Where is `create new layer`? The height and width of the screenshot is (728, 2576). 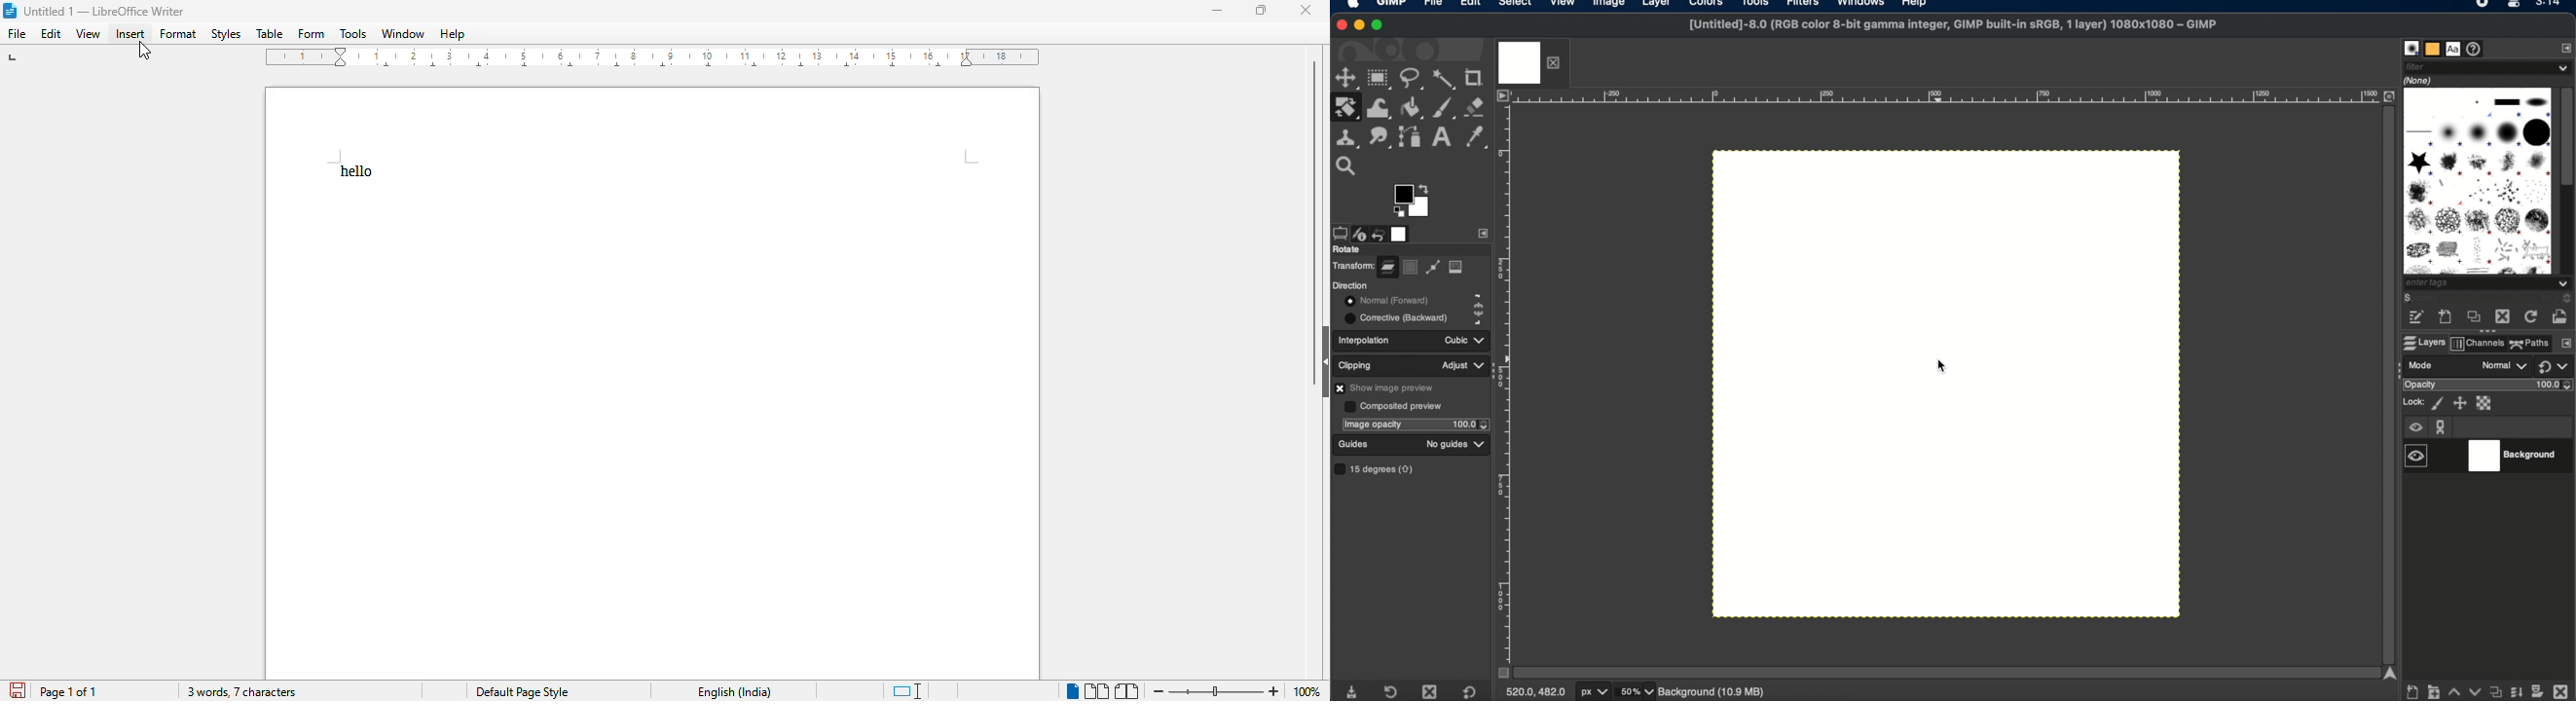 create new layer is located at coordinates (2413, 693).